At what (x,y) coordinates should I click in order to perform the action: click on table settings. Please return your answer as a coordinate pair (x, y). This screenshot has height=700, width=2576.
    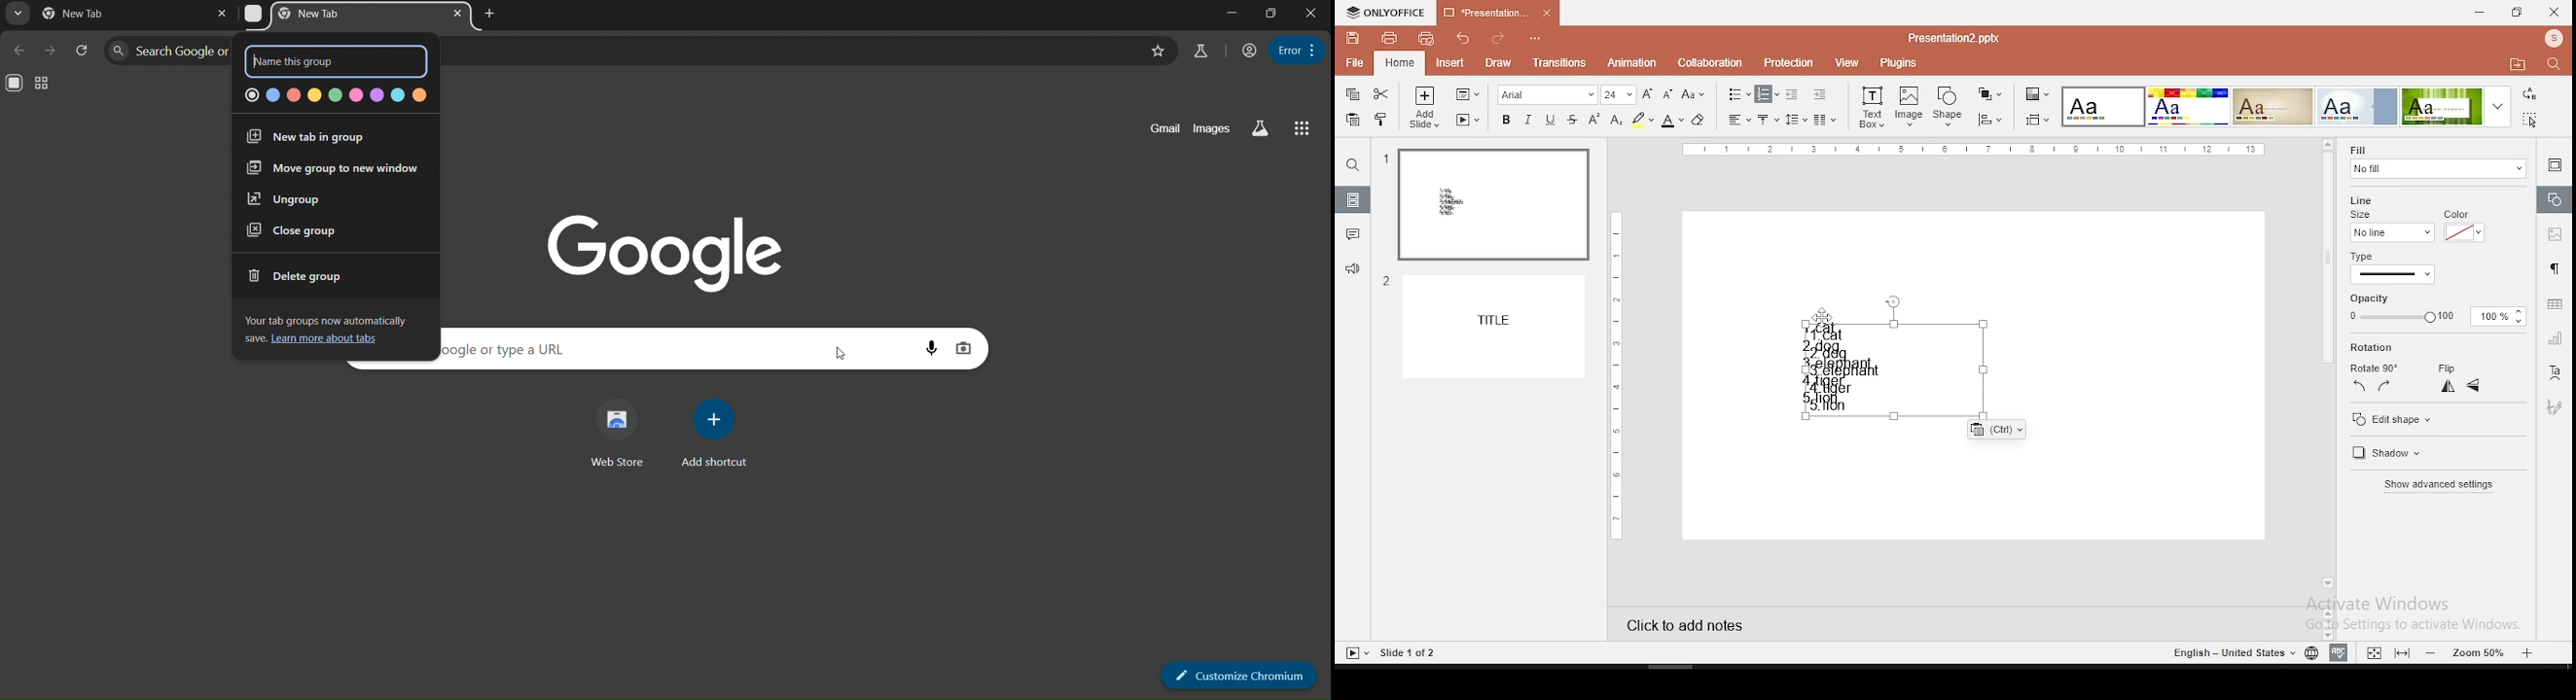
    Looking at the image, I should click on (2553, 304).